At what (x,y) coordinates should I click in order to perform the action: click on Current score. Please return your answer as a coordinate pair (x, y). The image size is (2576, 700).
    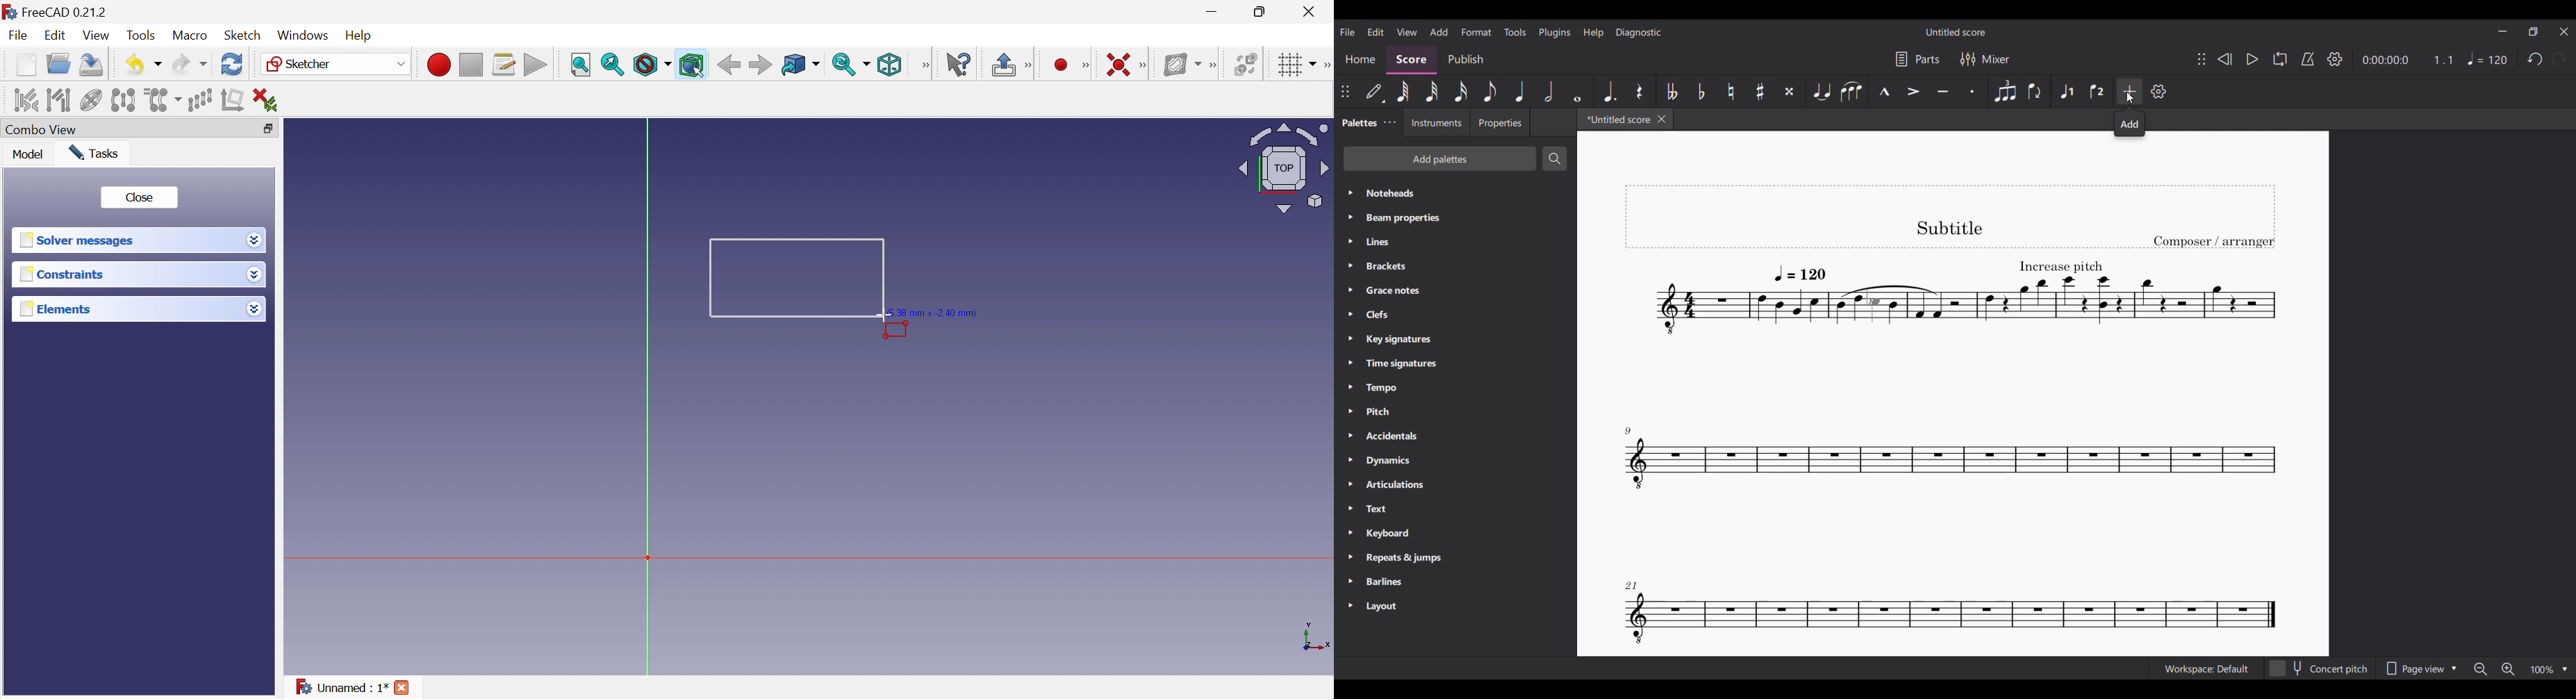
    Looking at the image, I should click on (1951, 421).